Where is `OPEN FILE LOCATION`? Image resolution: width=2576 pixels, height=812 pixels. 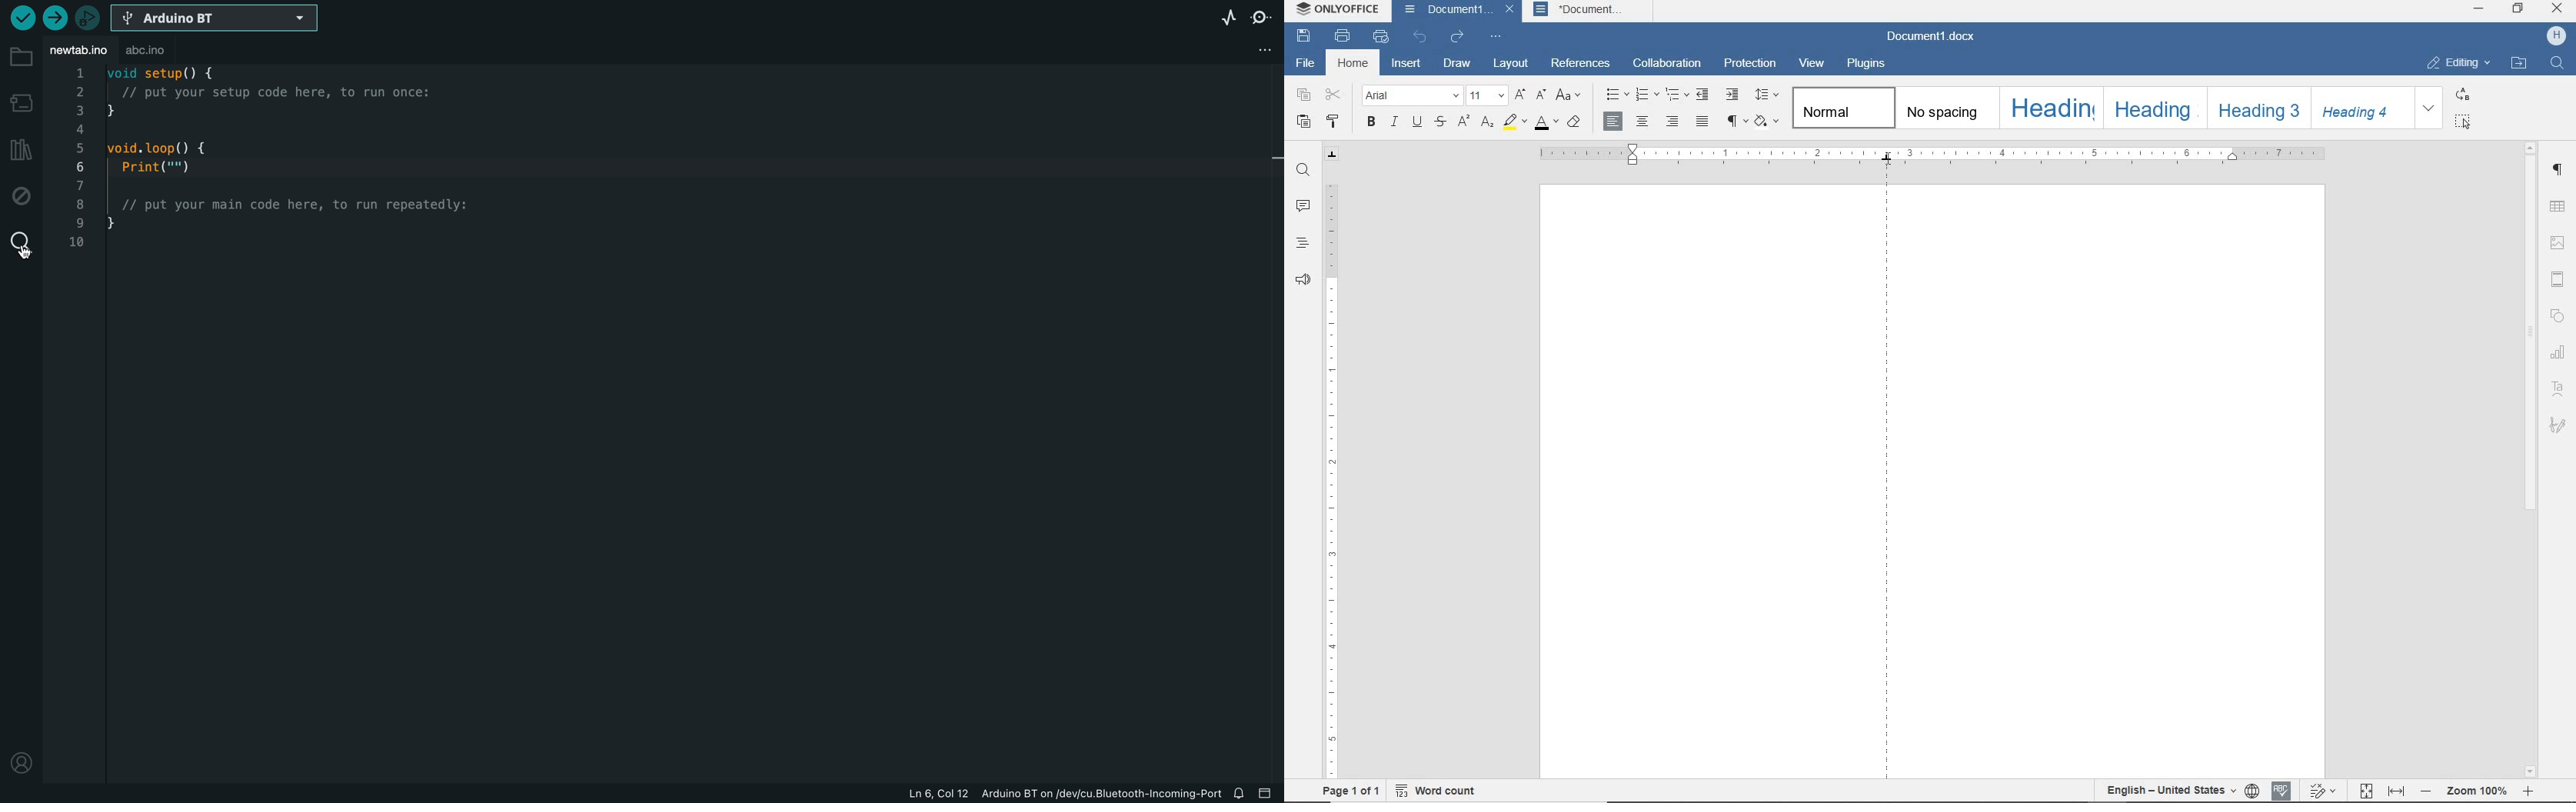 OPEN FILE LOCATION is located at coordinates (2518, 62).